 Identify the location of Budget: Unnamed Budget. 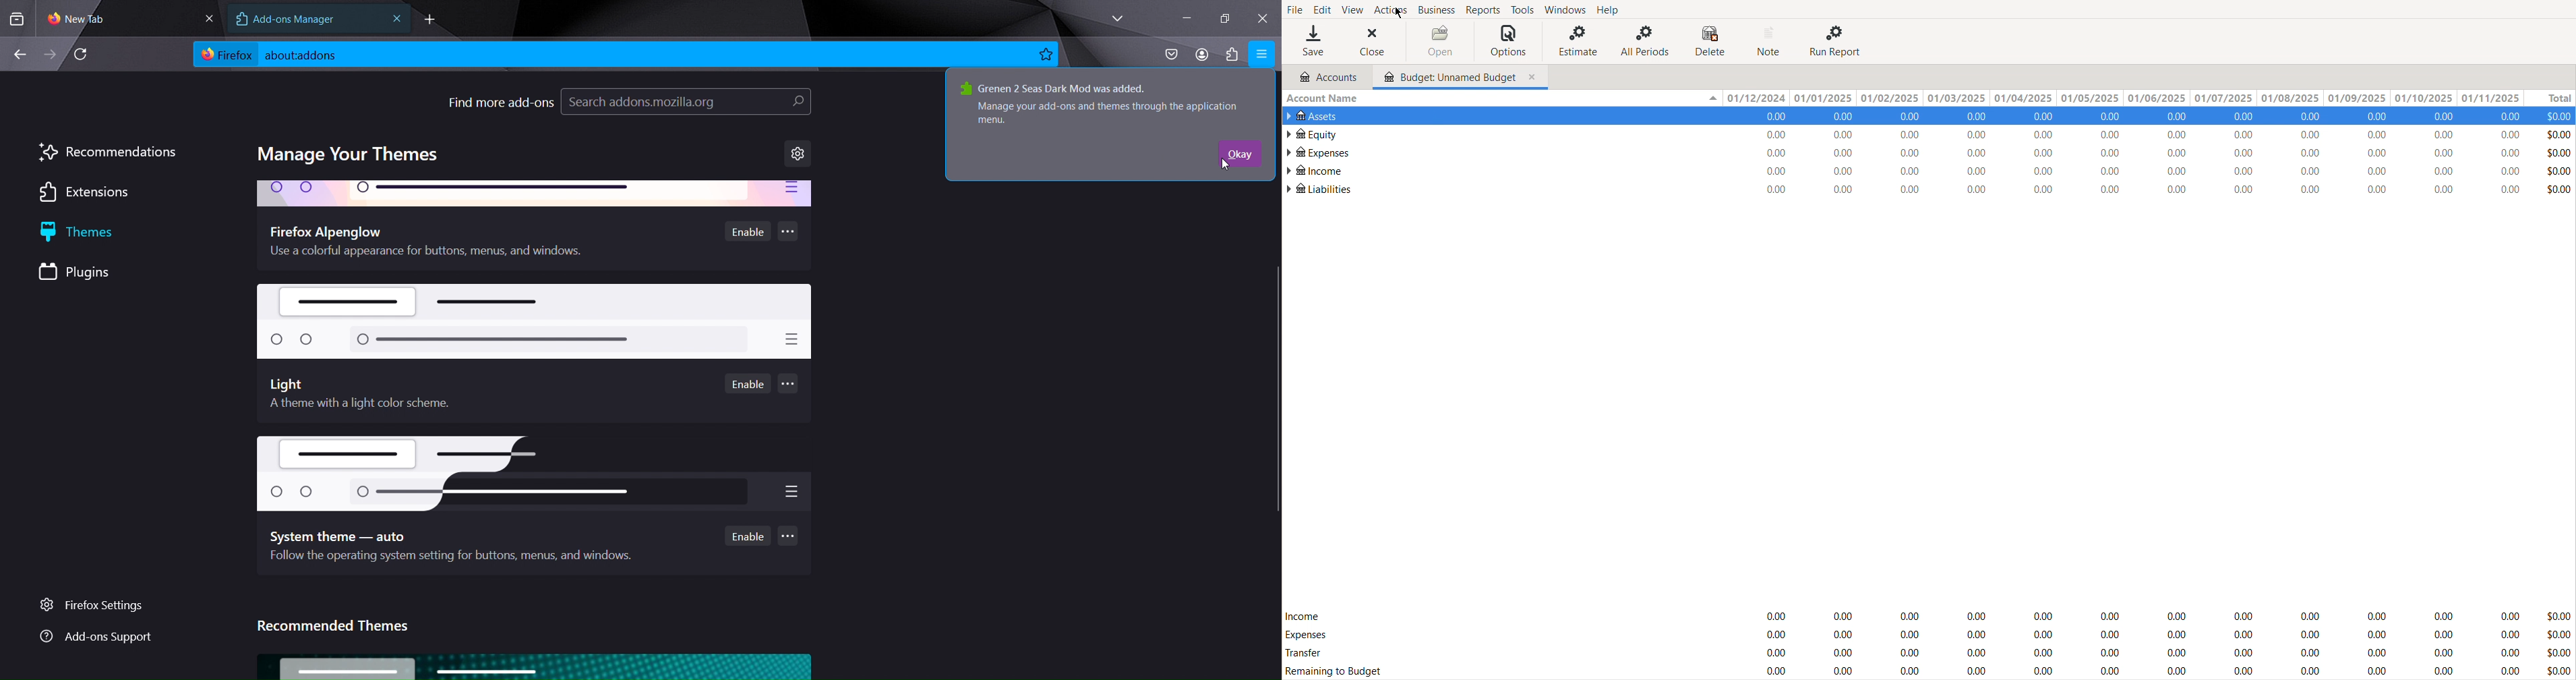
(1460, 77).